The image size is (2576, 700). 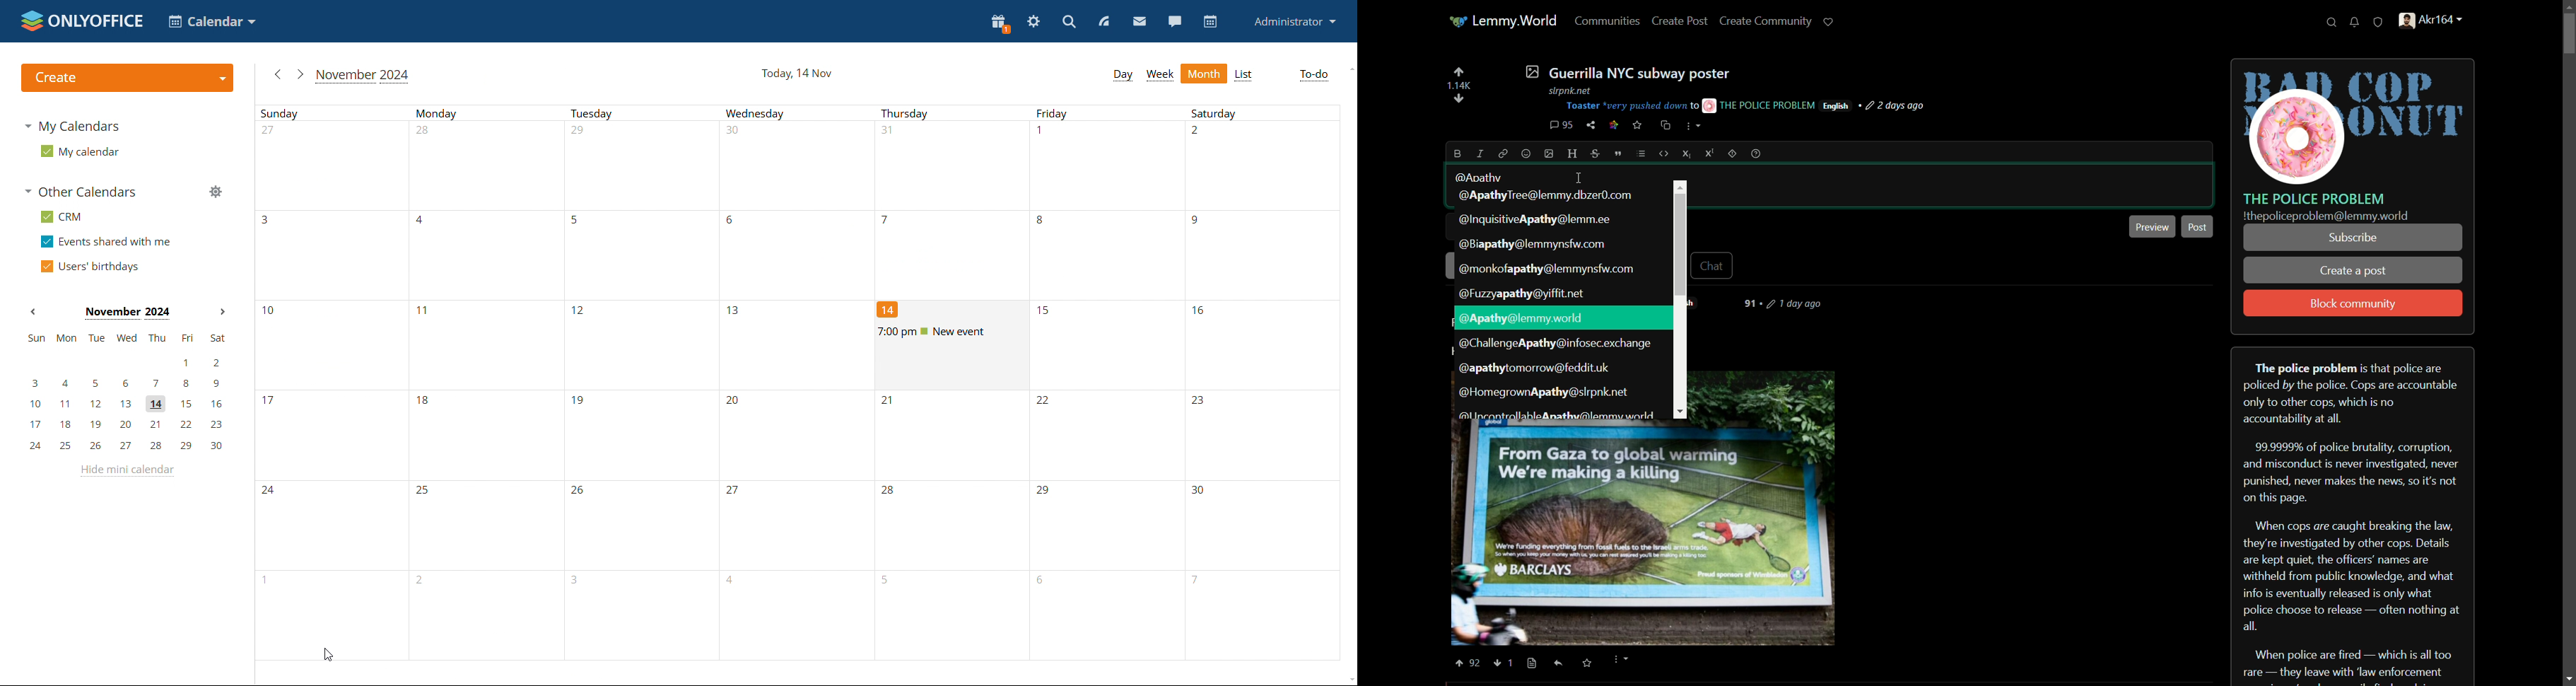 What do you see at coordinates (1458, 663) in the screenshot?
I see `` at bounding box center [1458, 663].